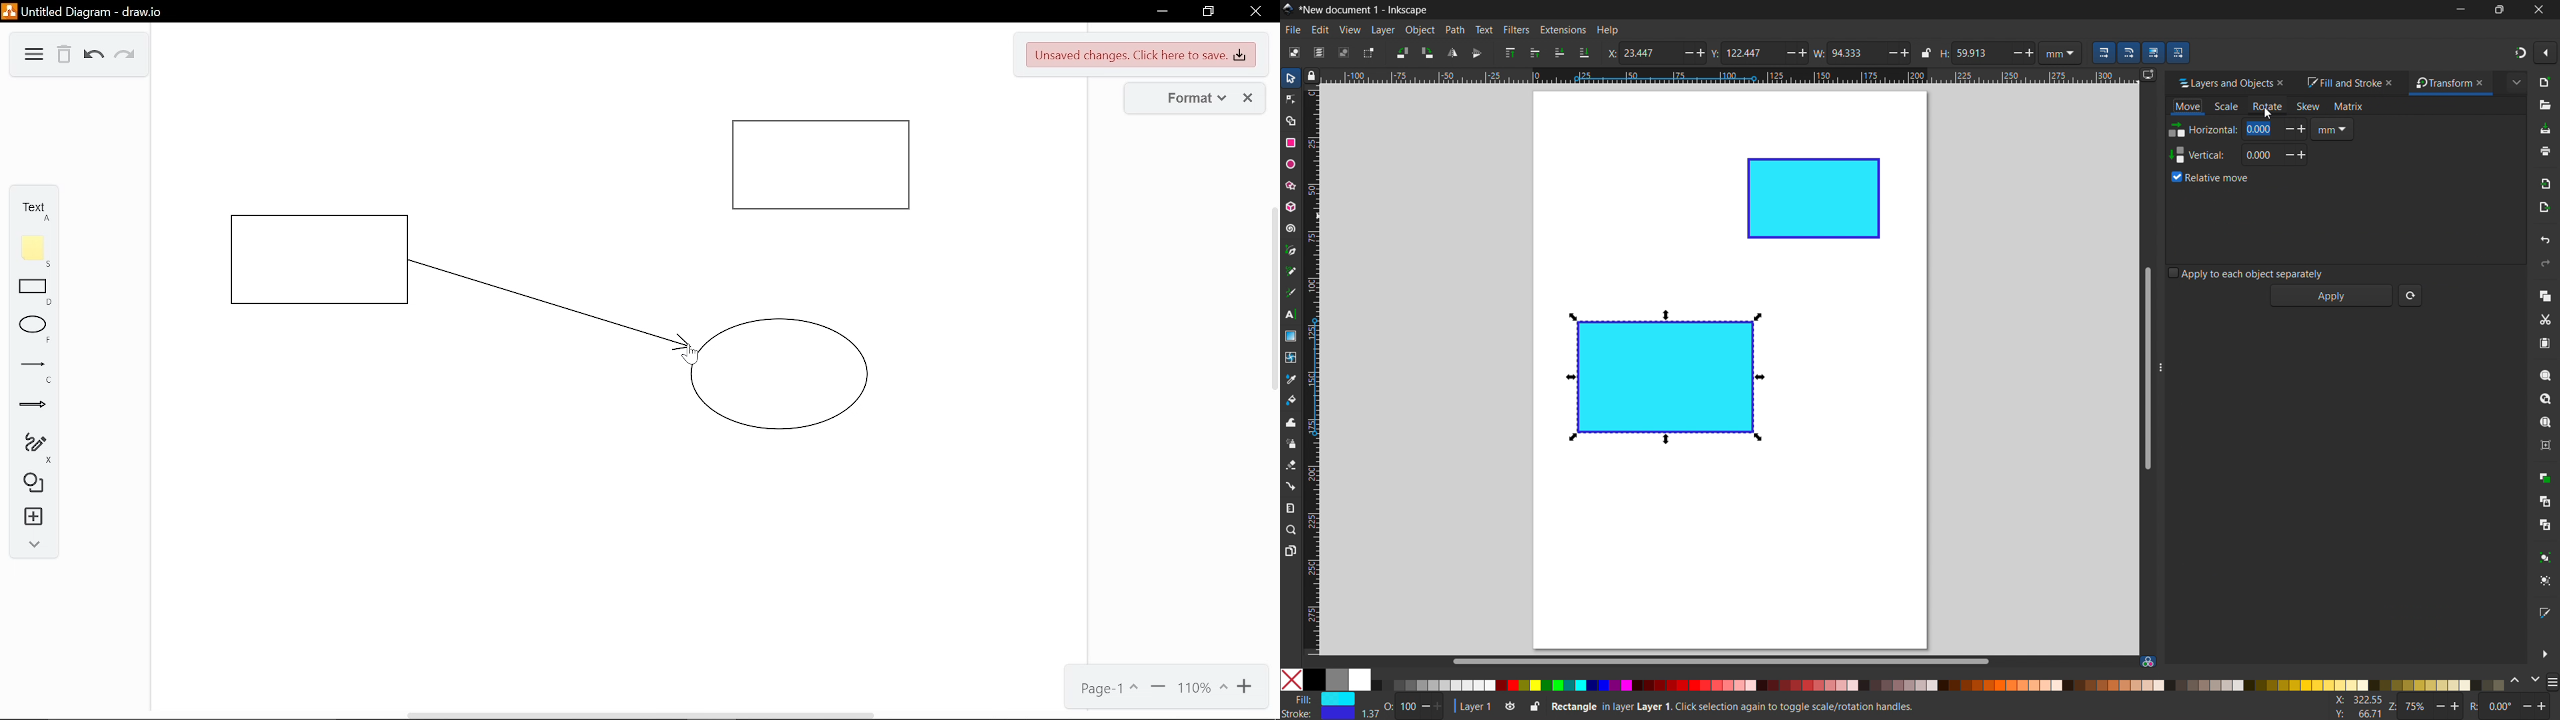 The image size is (2576, 728). I want to click on Undo, so click(94, 57).